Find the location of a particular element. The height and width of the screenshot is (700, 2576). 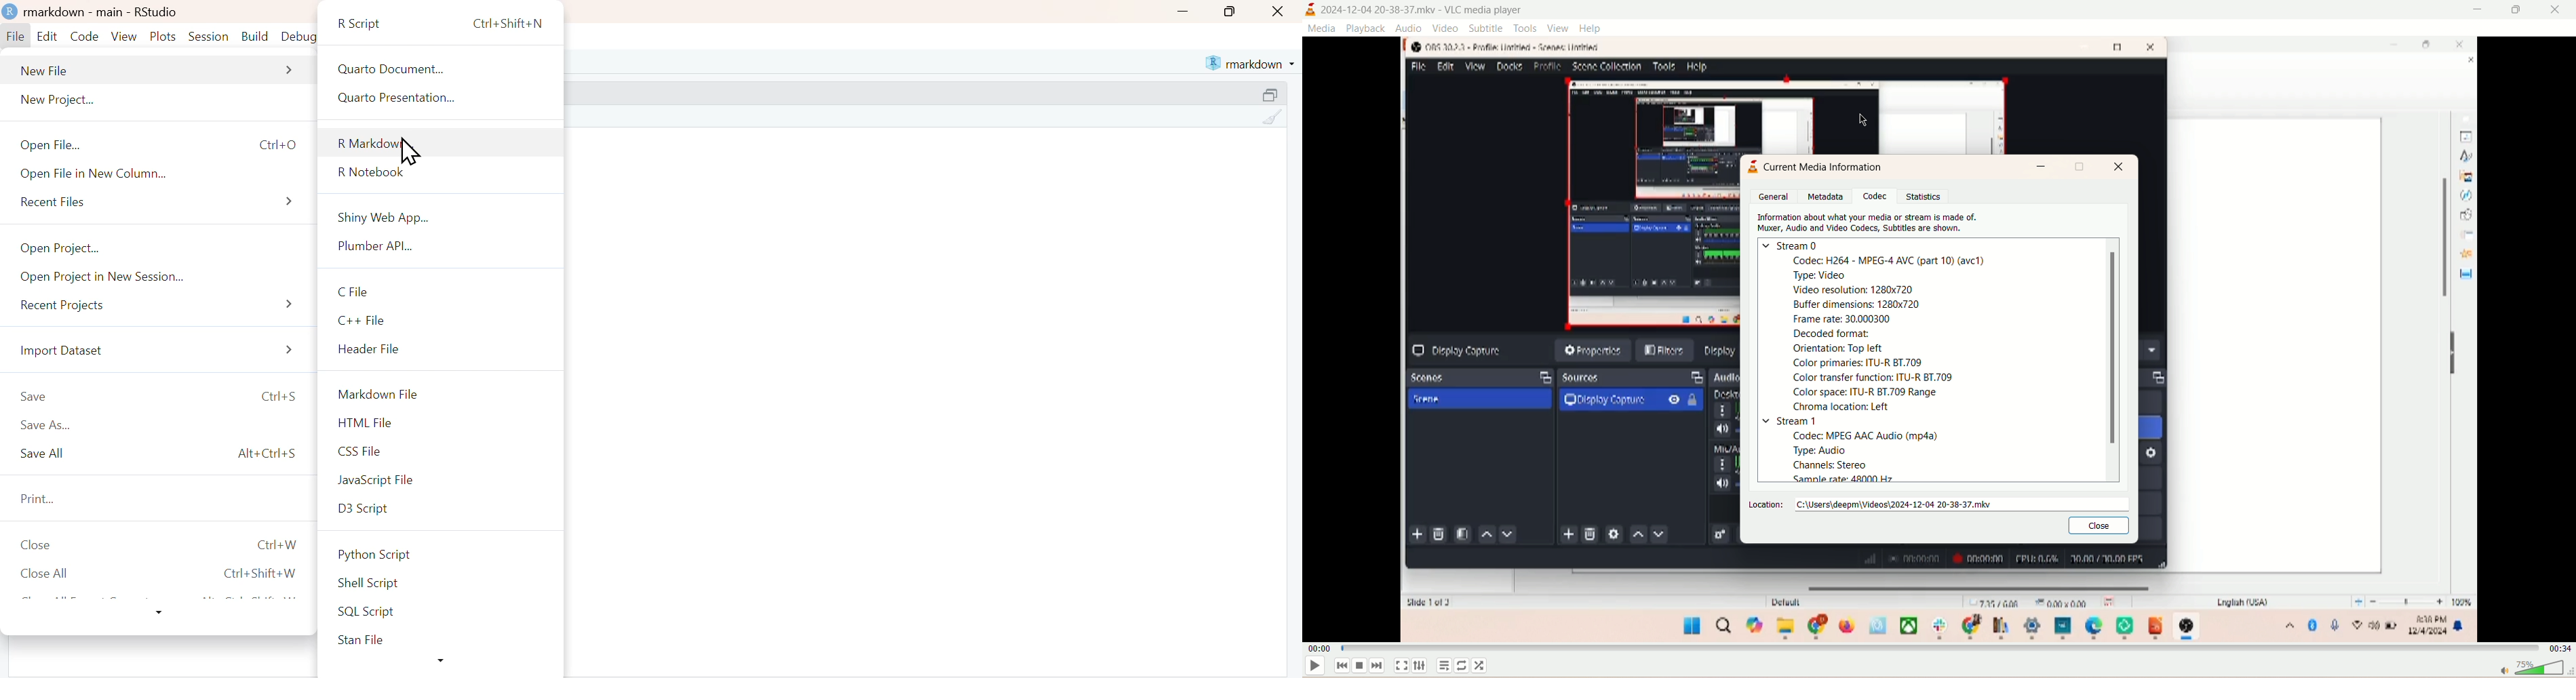

R Script is located at coordinates (444, 21).